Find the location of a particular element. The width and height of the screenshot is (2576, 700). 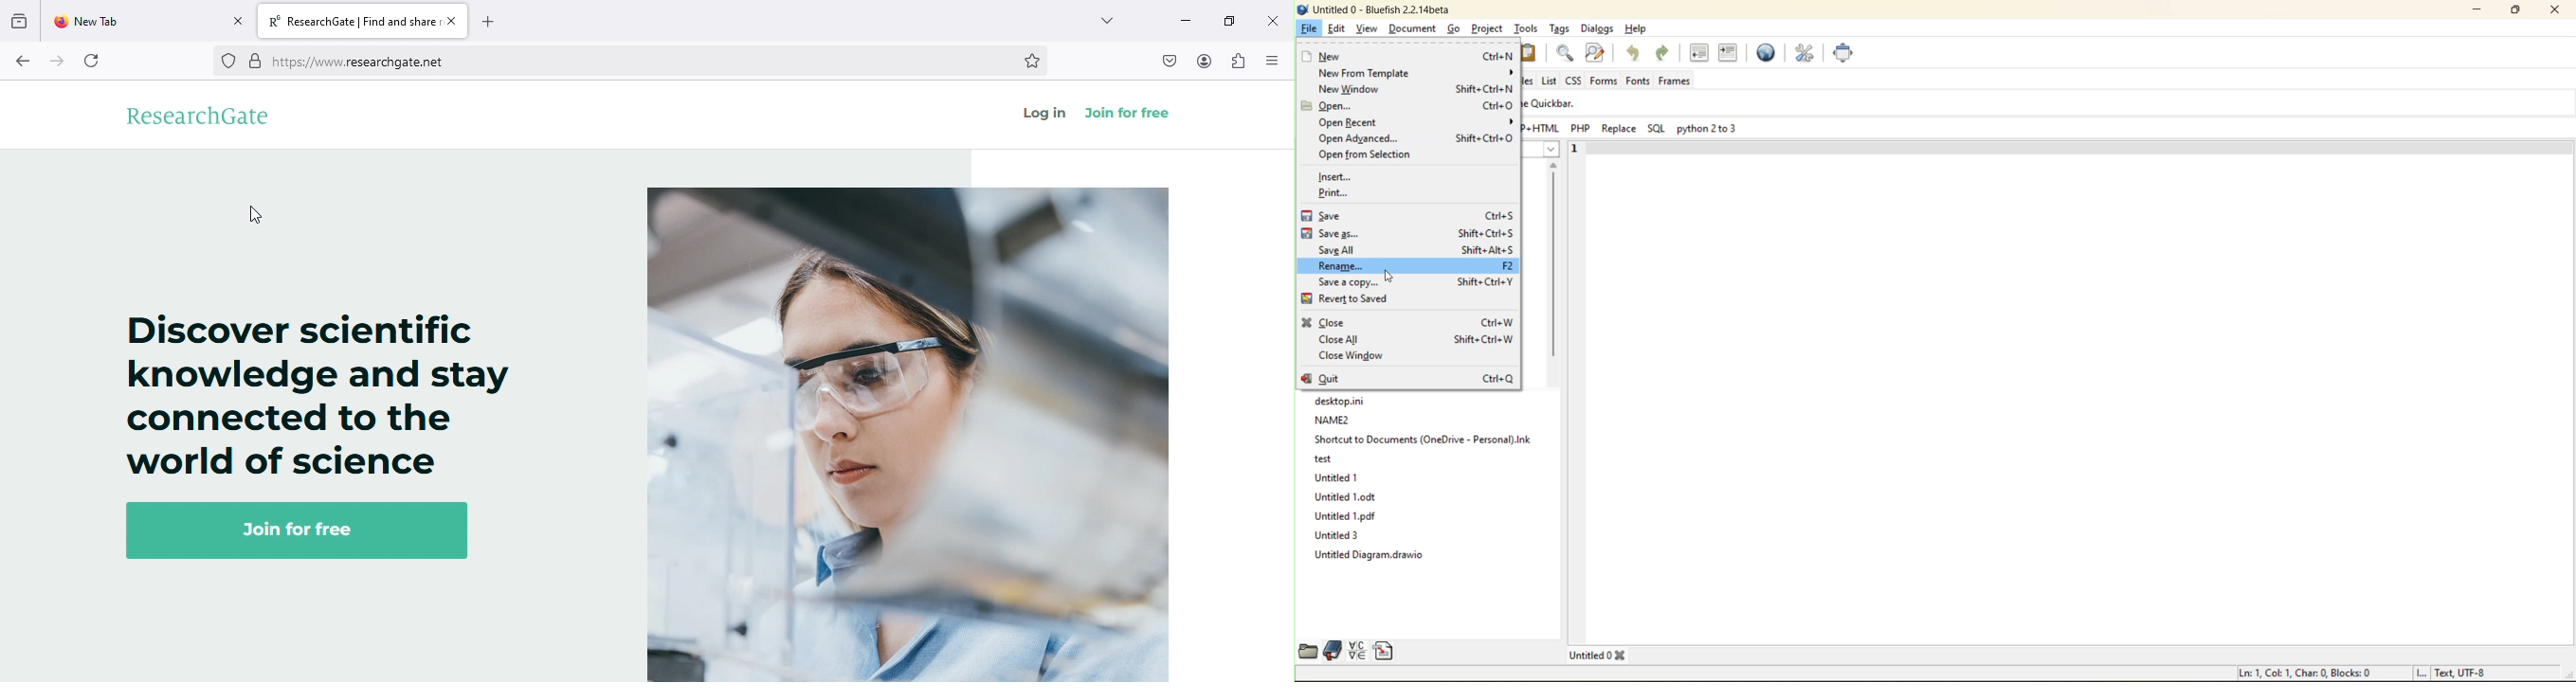

Untitled1.odt is located at coordinates (1345, 497).